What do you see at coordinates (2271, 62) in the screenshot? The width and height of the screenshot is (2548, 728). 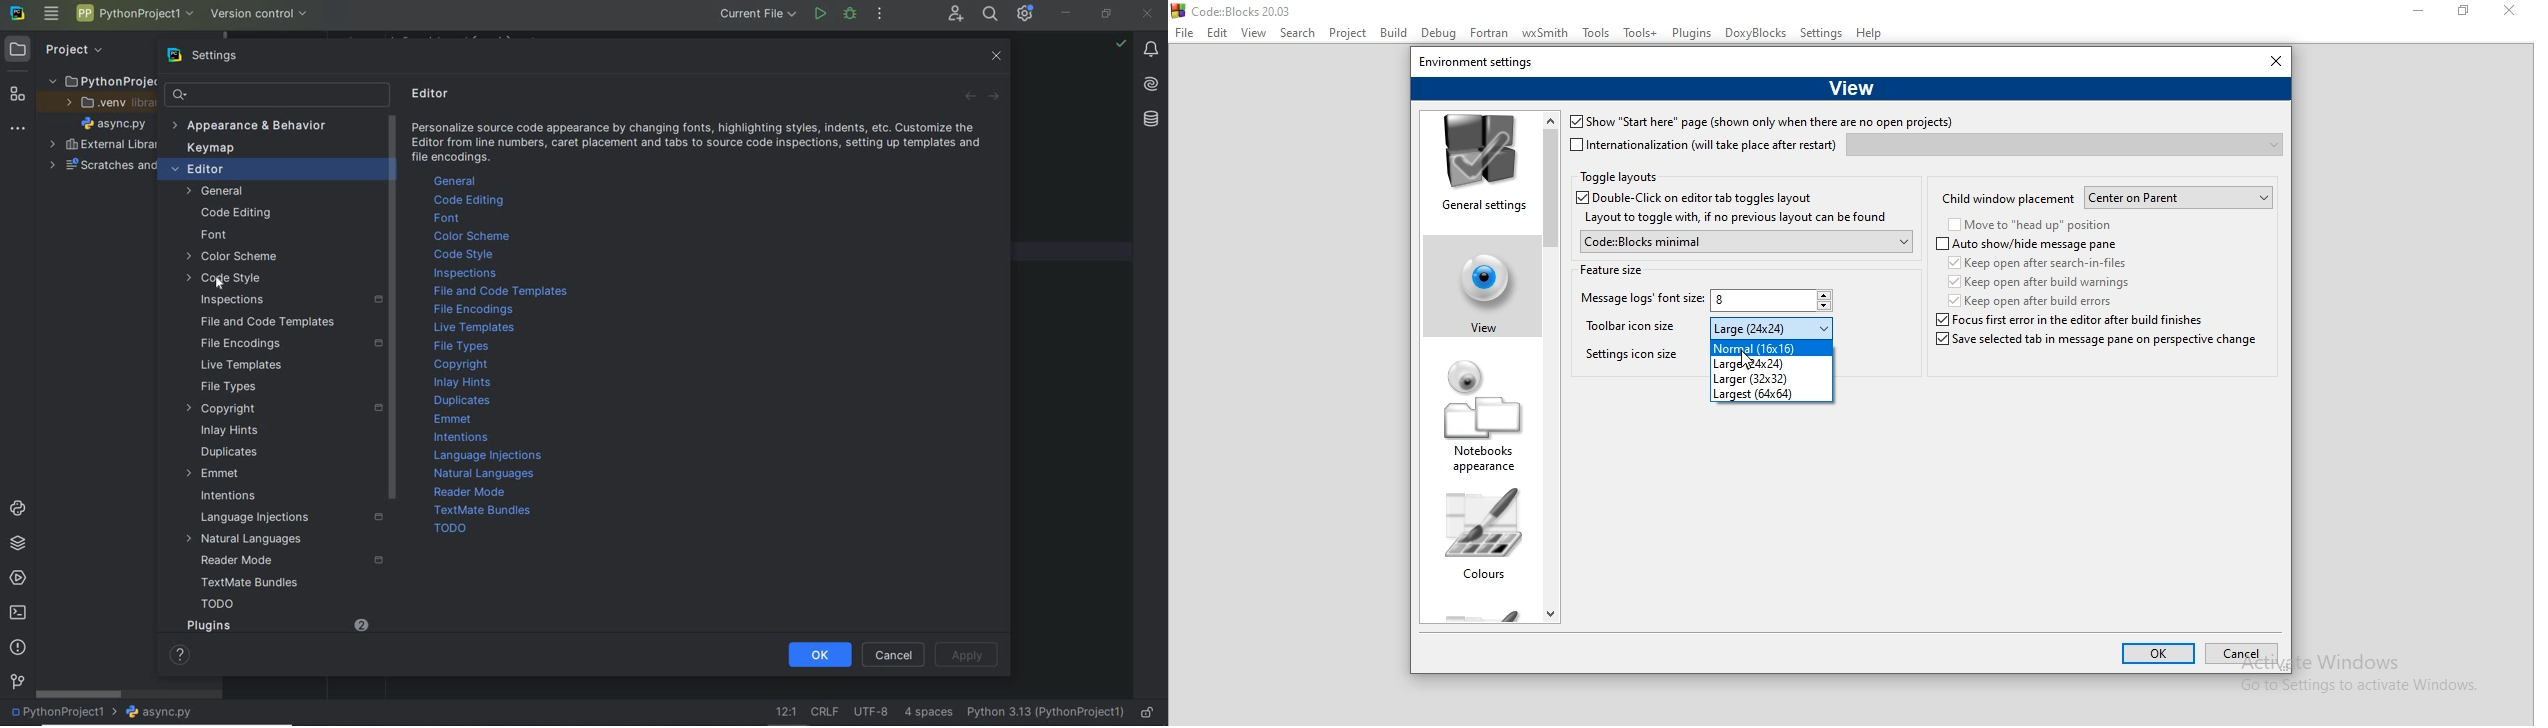 I see `close` at bounding box center [2271, 62].